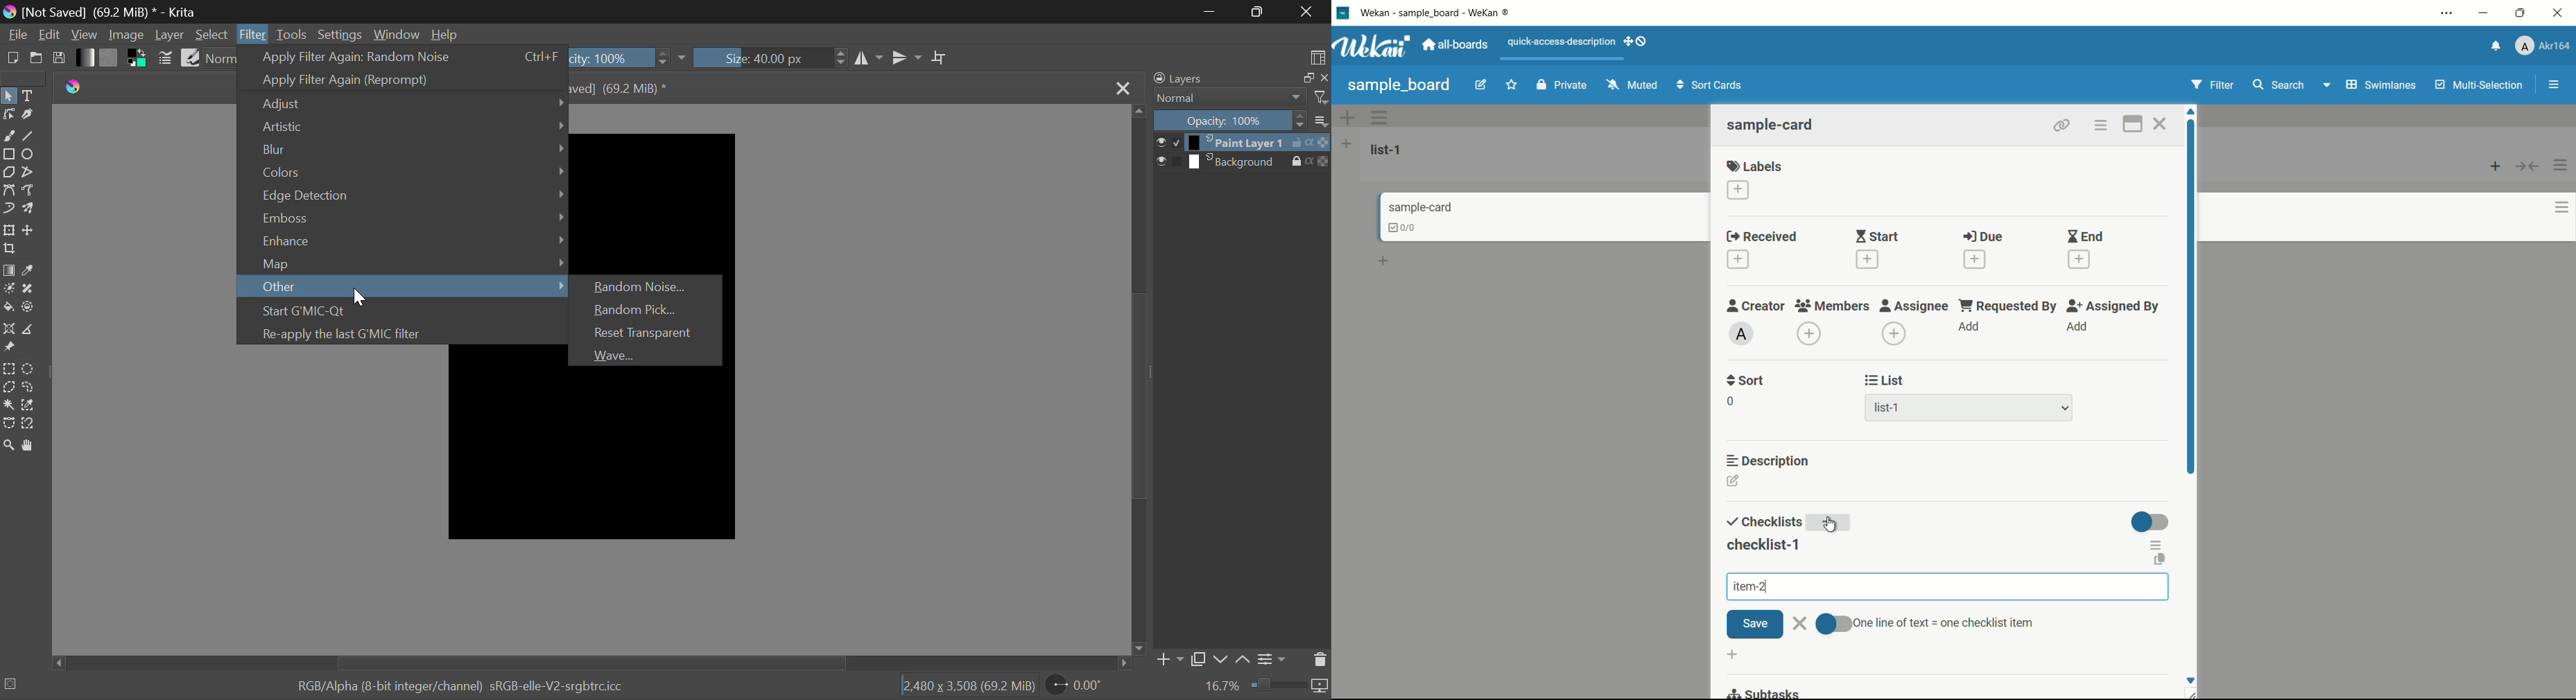 This screenshot has width=2576, height=700. Describe the element at coordinates (211, 35) in the screenshot. I see `Select` at that location.